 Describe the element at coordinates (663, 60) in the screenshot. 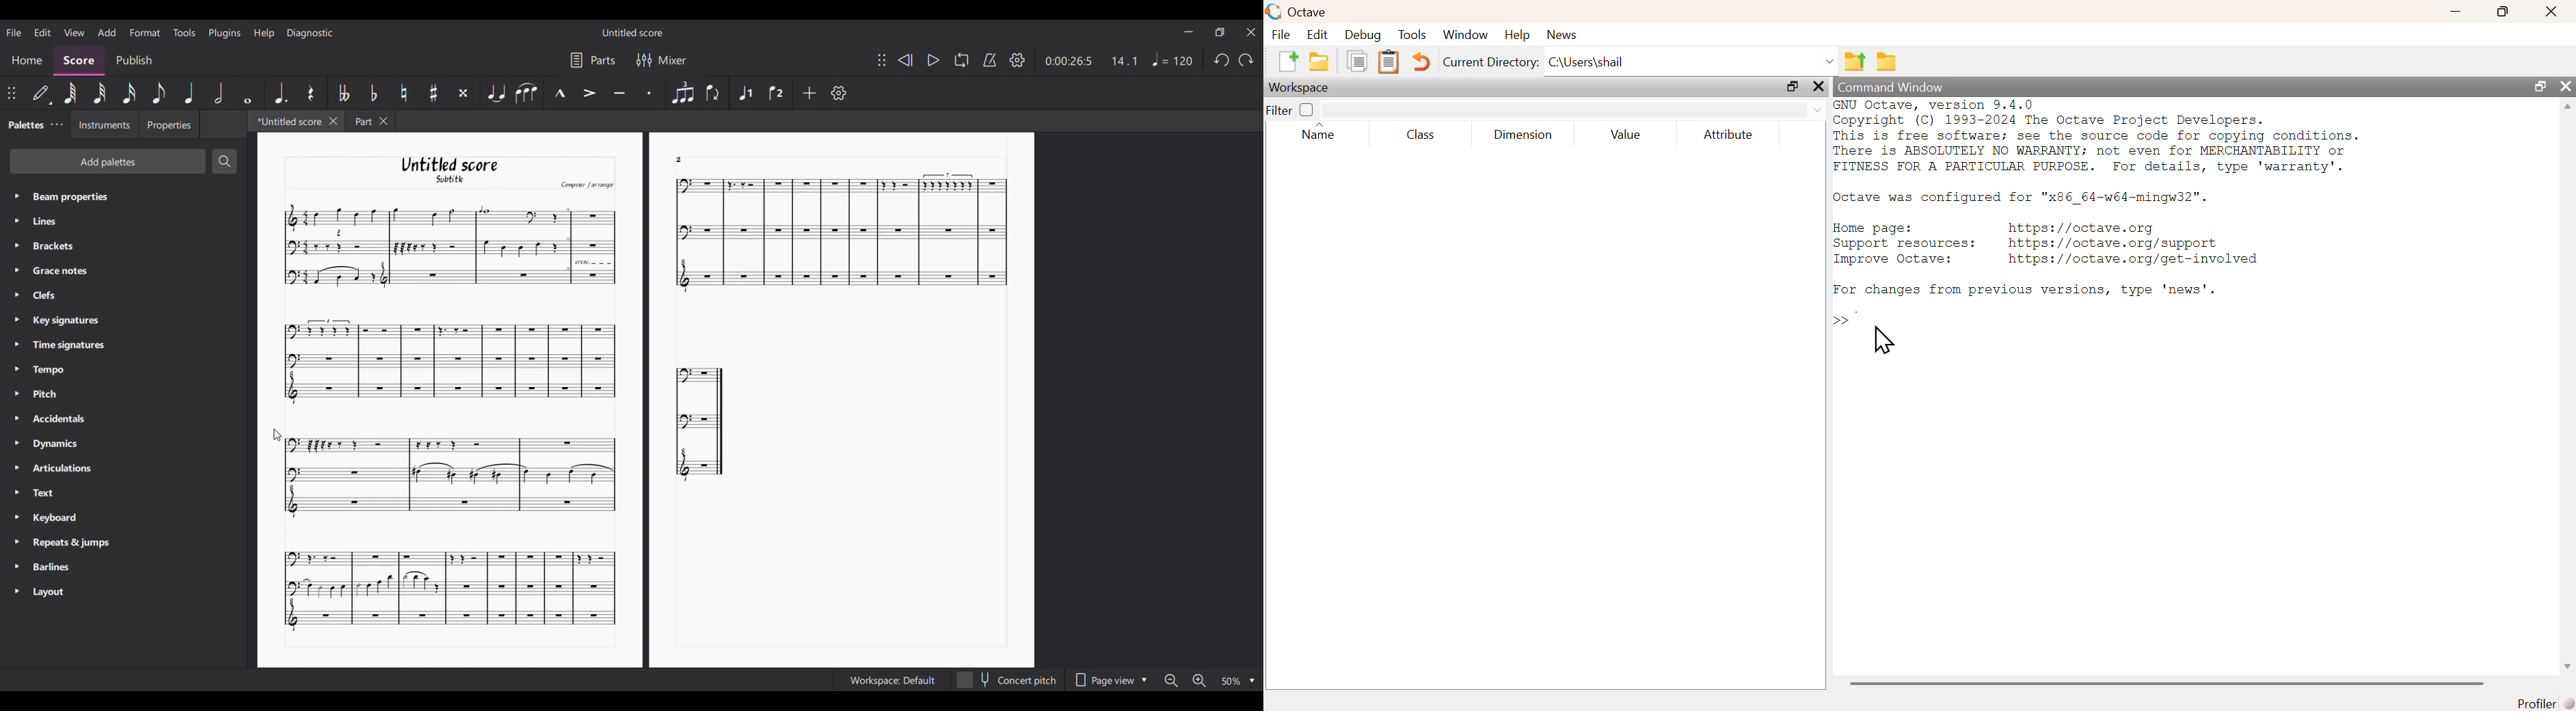

I see `Mixer settings` at that location.